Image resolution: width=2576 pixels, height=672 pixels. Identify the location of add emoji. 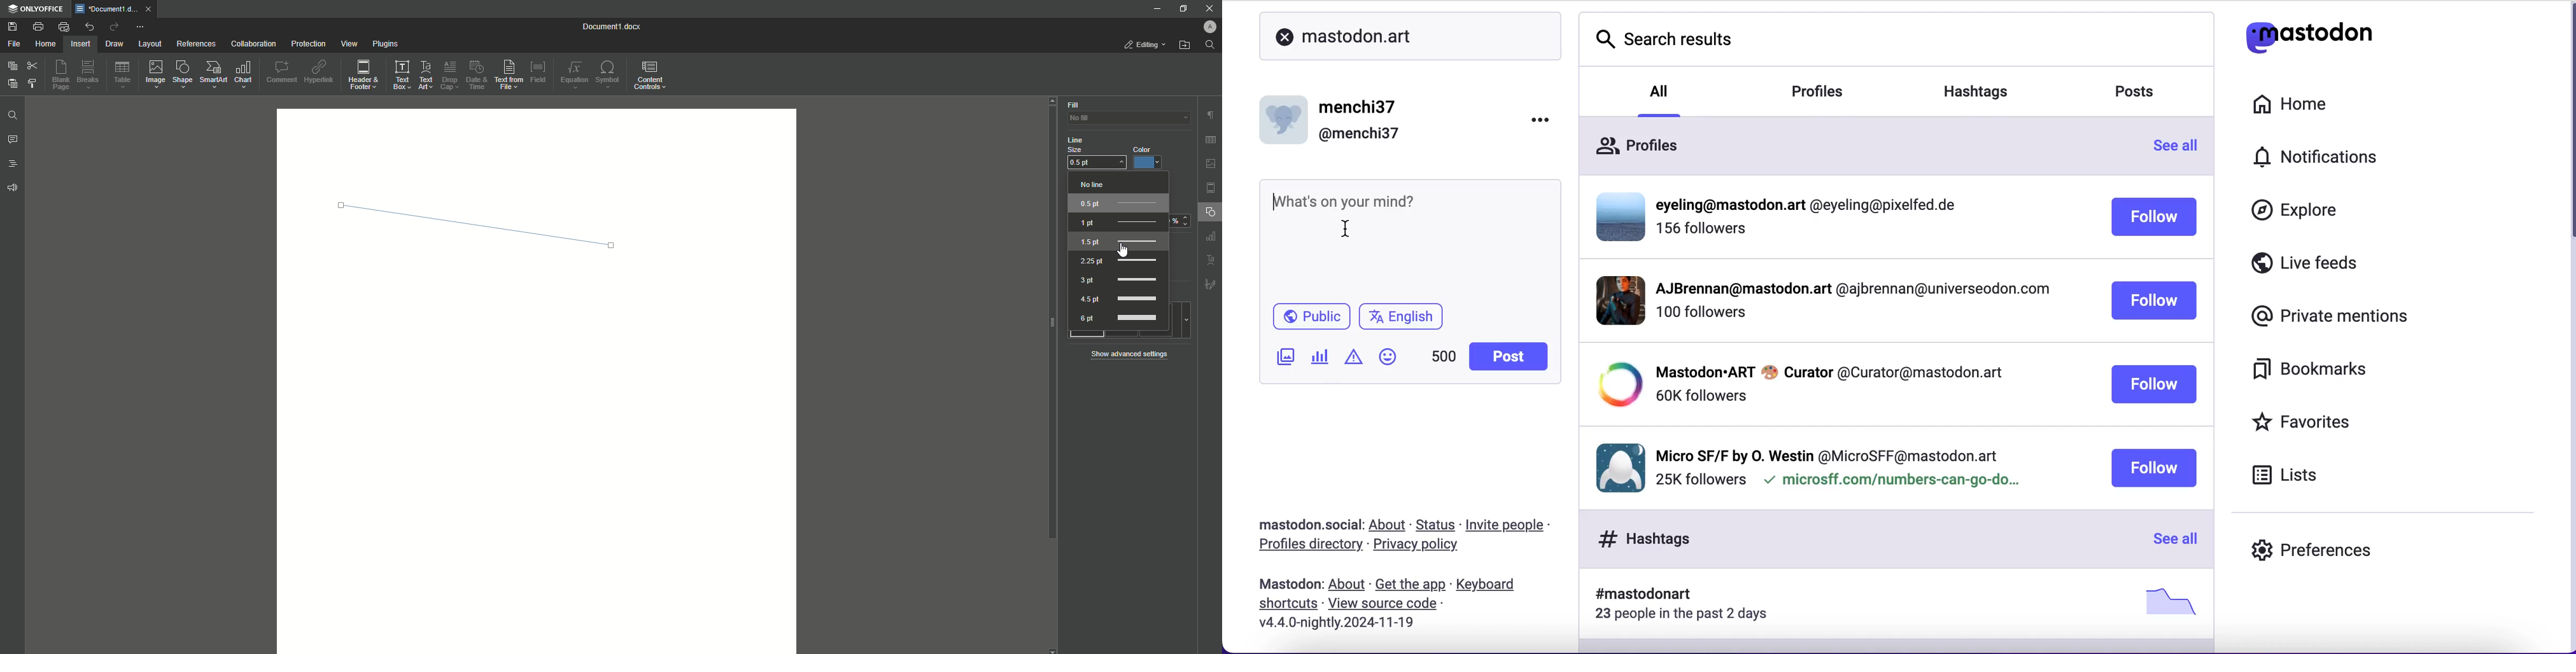
(1388, 361).